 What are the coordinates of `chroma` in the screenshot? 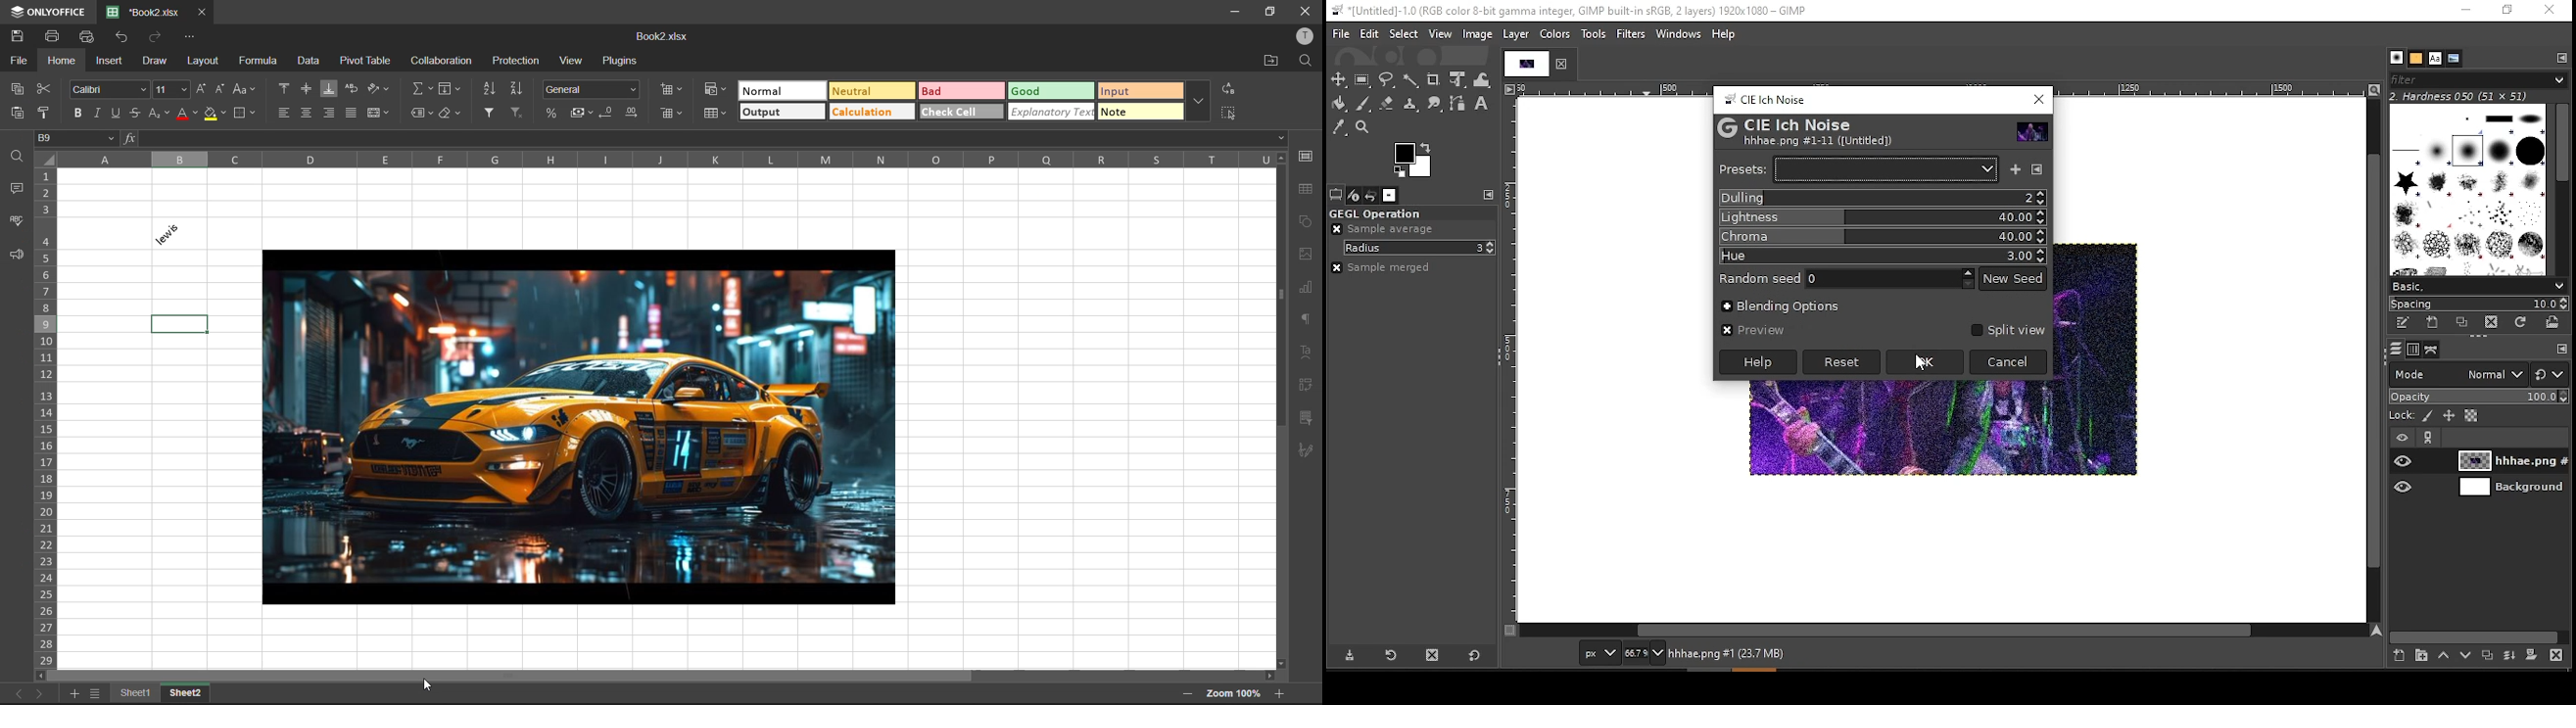 It's located at (1882, 236).